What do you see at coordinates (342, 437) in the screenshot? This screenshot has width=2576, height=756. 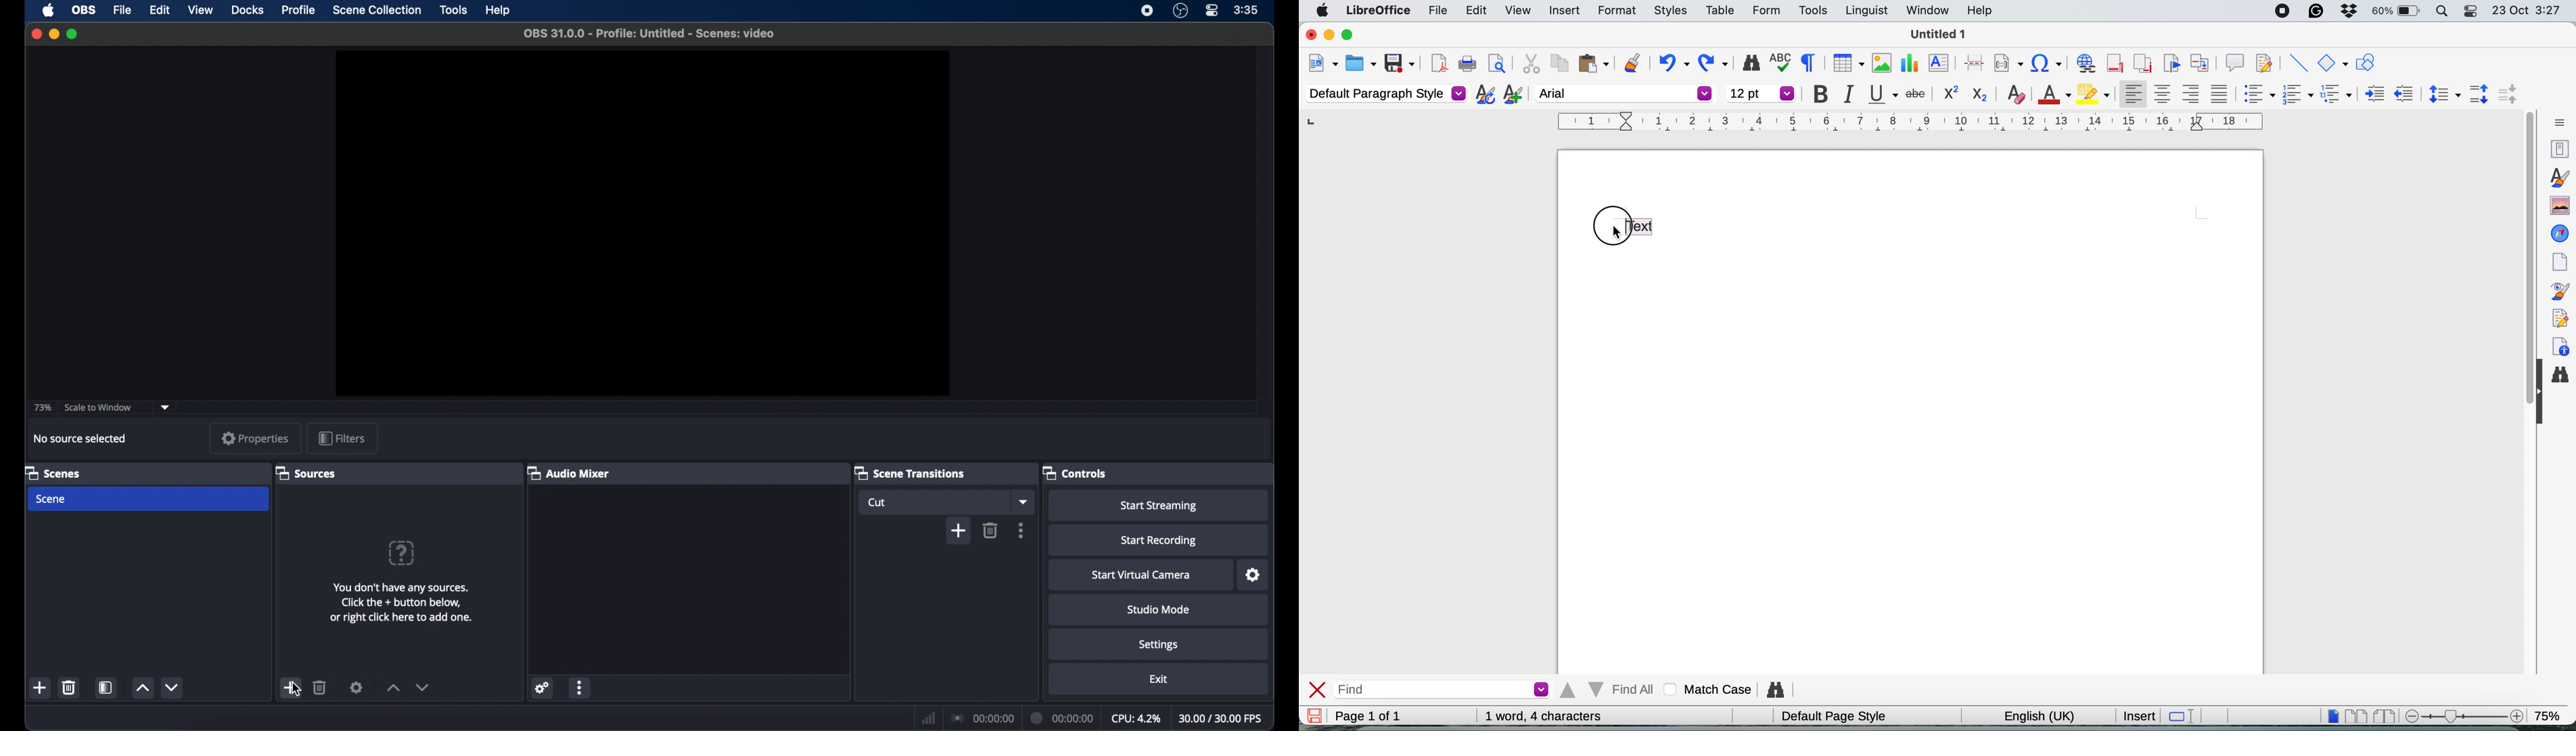 I see `filter` at bounding box center [342, 437].